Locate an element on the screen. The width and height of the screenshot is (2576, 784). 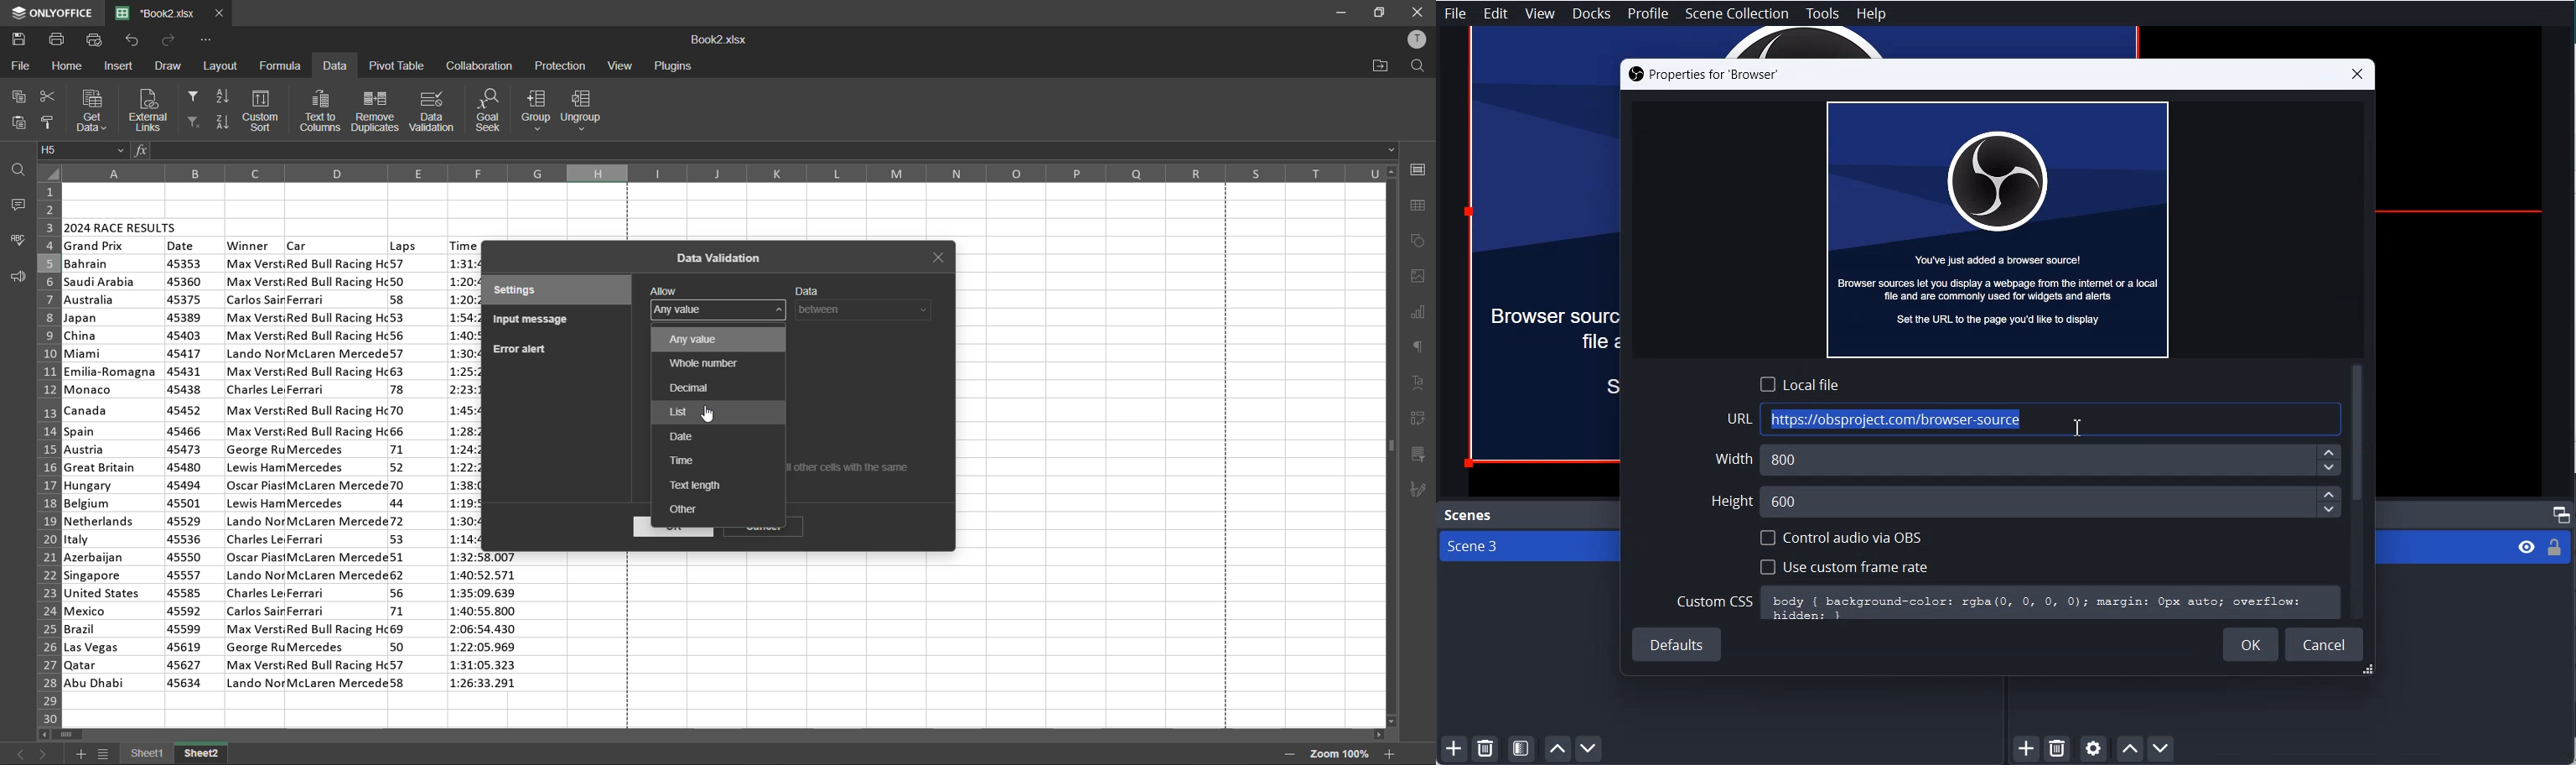
copy style is located at coordinates (50, 123).